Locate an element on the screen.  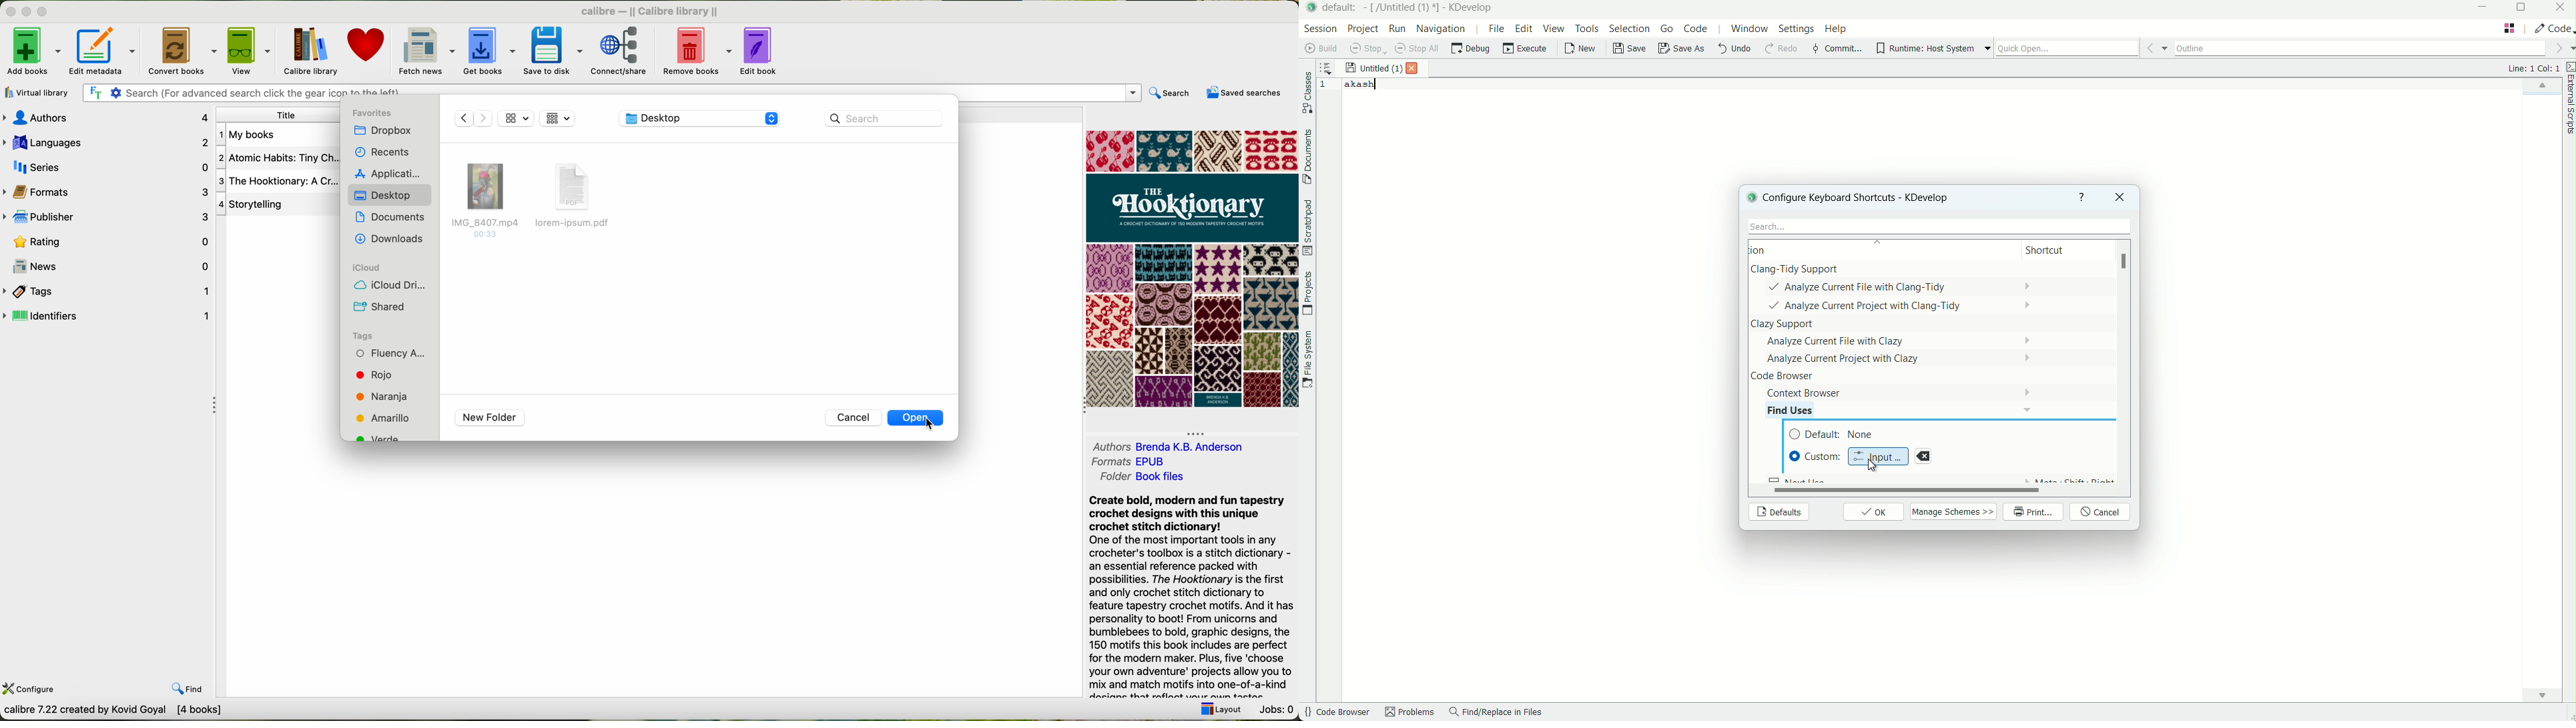
Open is located at coordinates (915, 419).